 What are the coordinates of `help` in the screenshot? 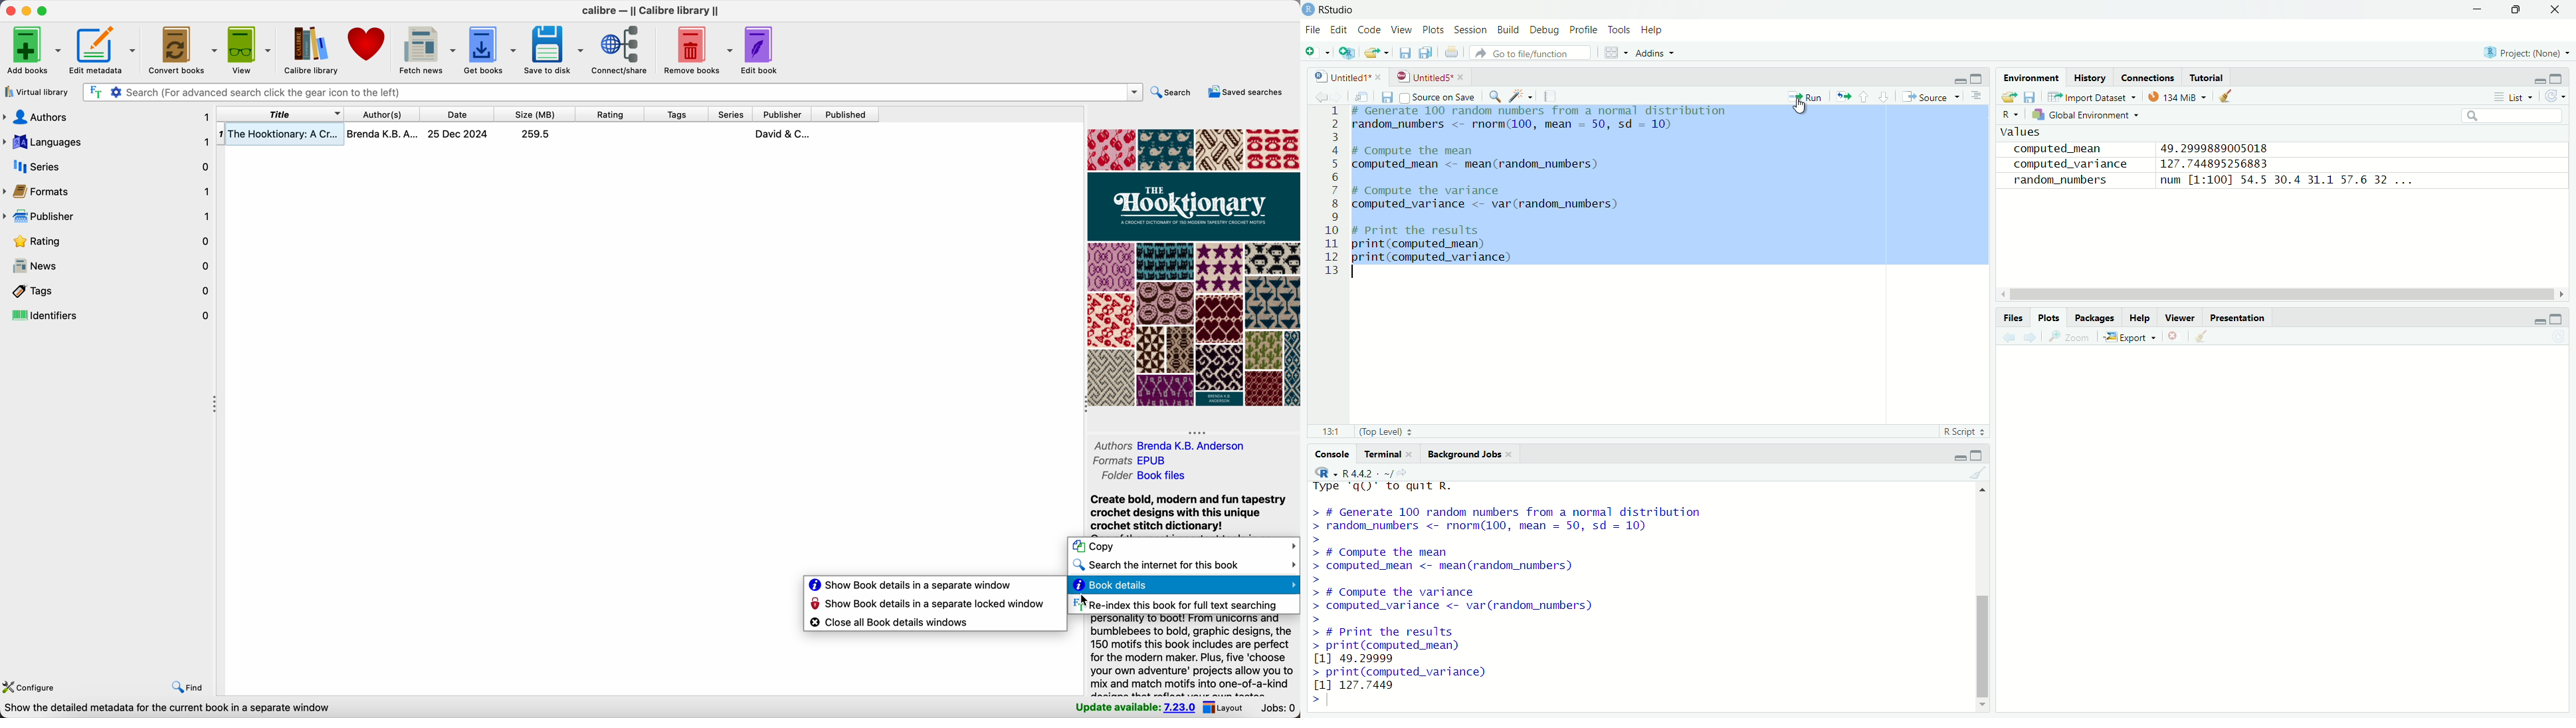 It's located at (2141, 316).